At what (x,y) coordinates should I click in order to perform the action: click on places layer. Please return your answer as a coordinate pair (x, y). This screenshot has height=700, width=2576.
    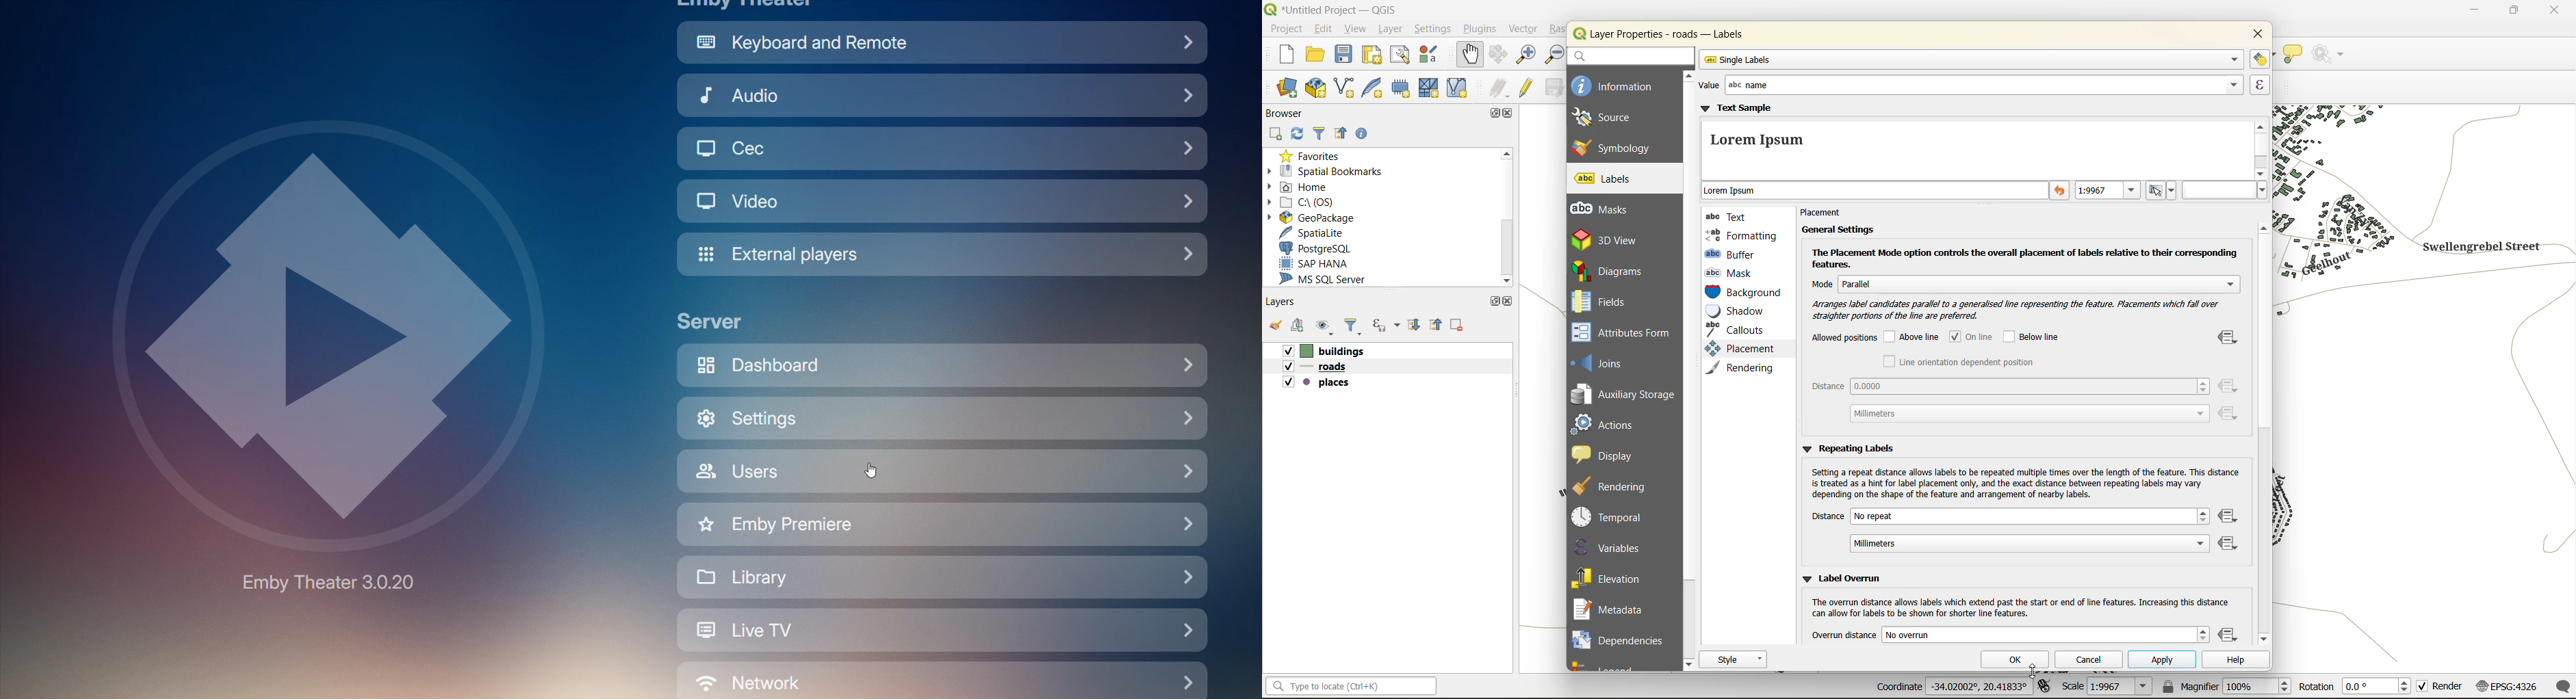
    Looking at the image, I should click on (1317, 383).